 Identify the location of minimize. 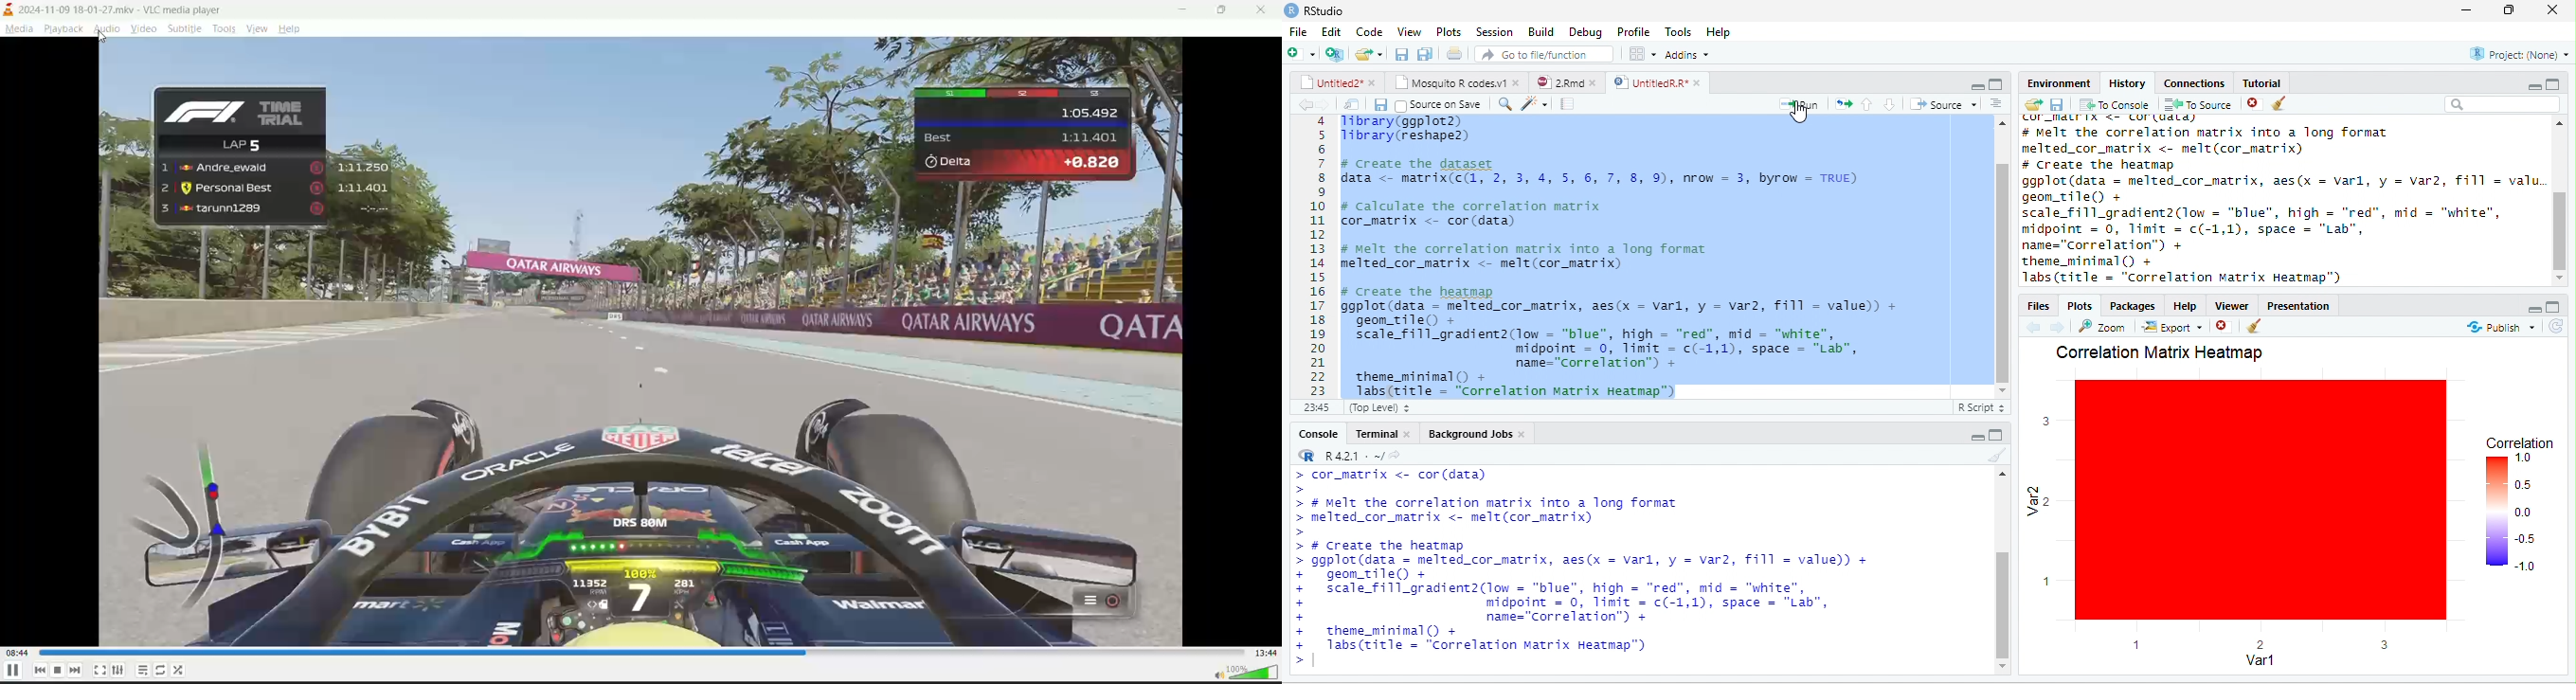
(2464, 10).